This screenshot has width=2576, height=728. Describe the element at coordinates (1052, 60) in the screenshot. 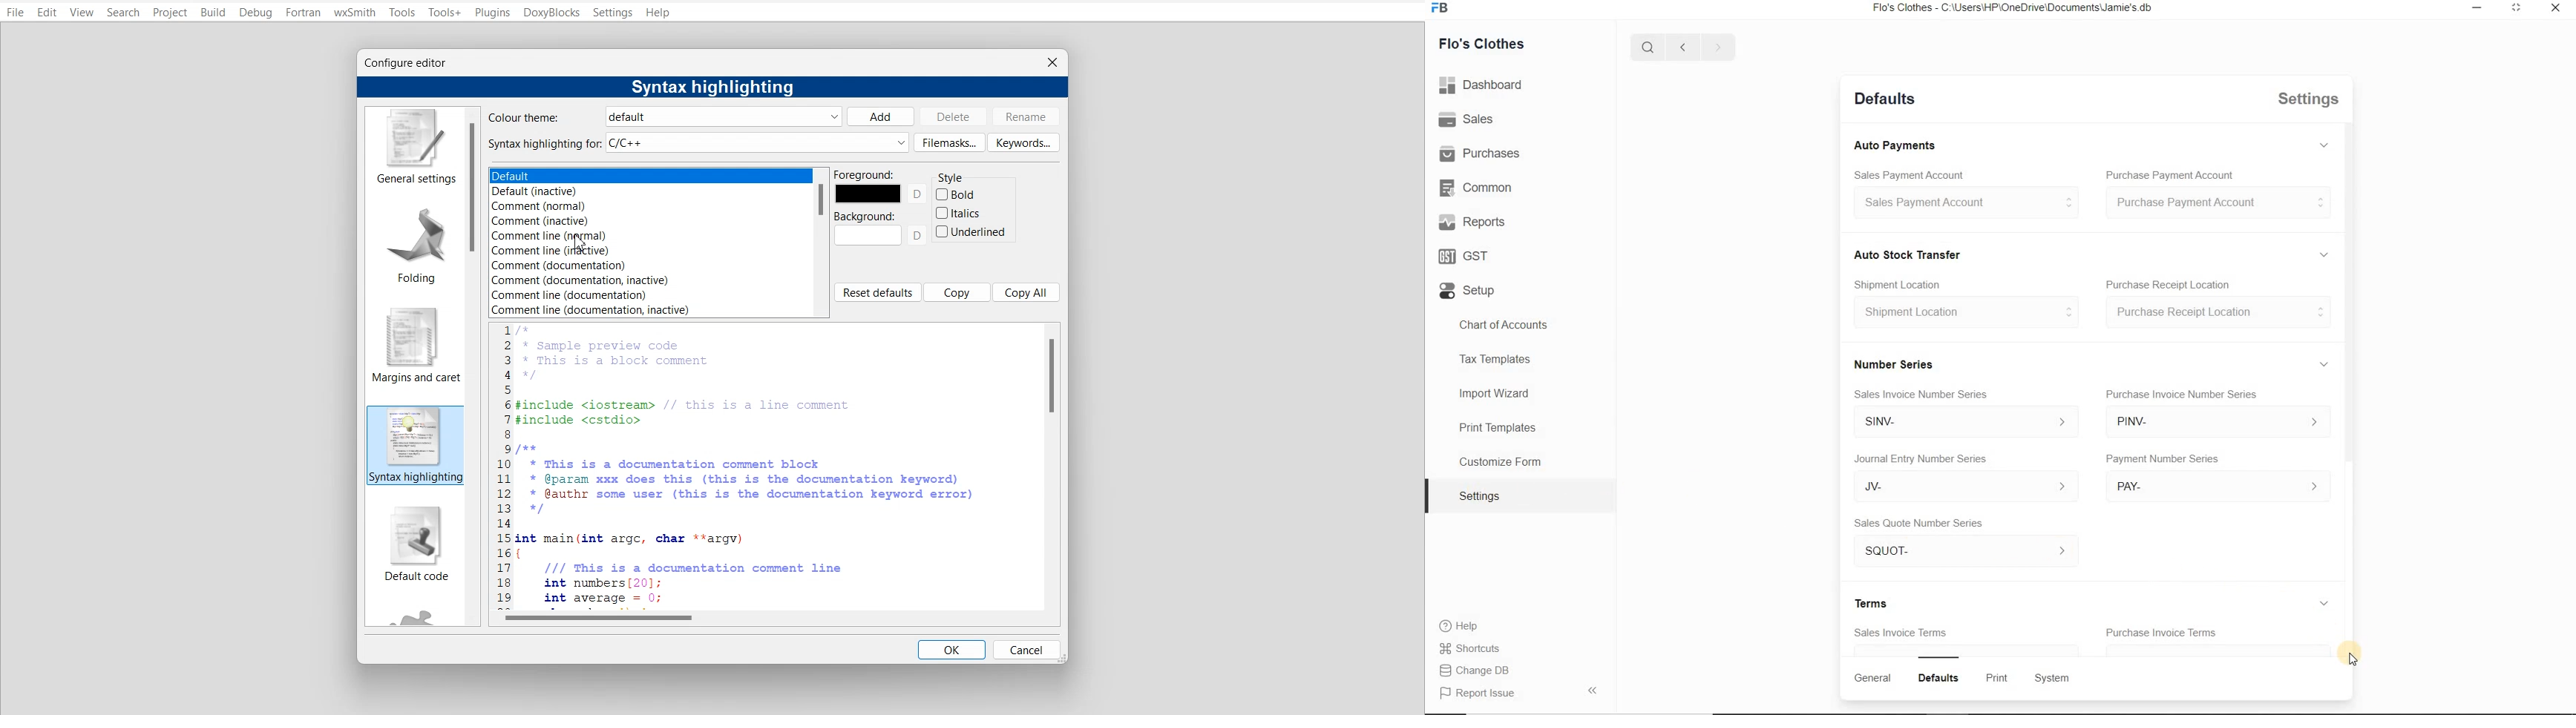

I see `Close` at that location.